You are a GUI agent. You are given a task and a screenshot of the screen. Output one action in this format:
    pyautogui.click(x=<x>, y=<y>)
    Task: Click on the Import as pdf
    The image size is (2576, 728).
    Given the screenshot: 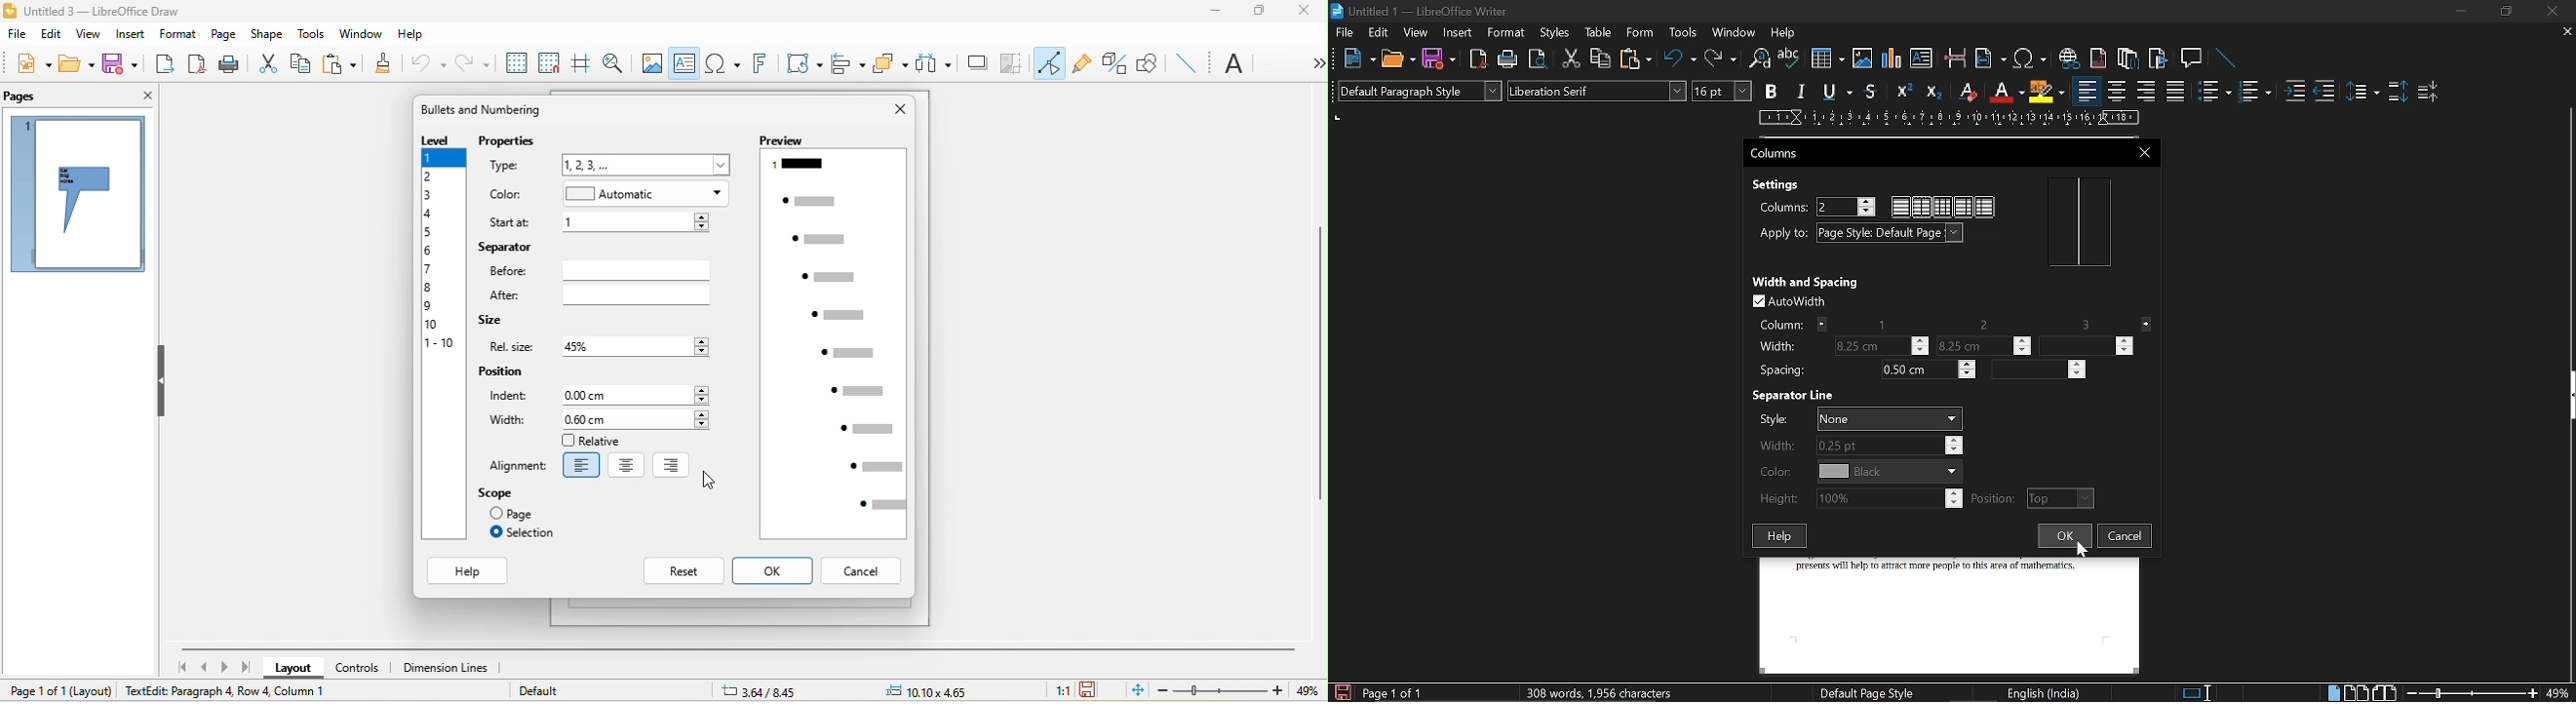 What is the action you would take?
    pyautogui.click(x=1478, y=60)
    